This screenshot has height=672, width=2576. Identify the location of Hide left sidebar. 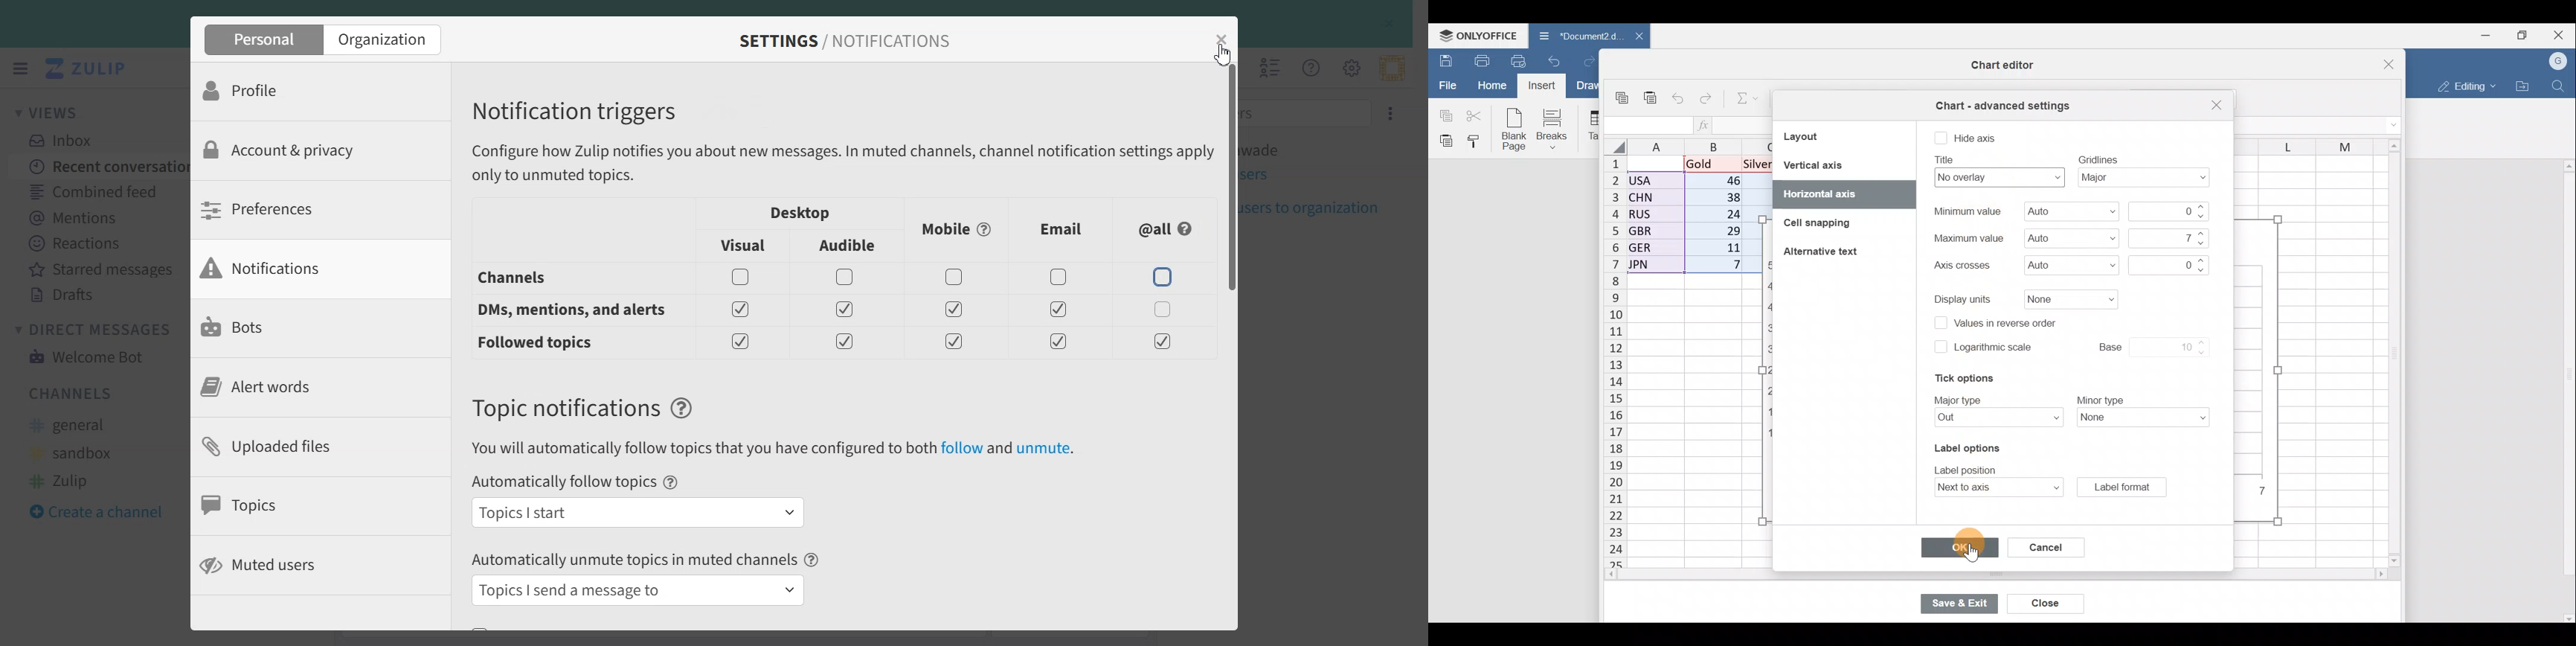
(20, 68).